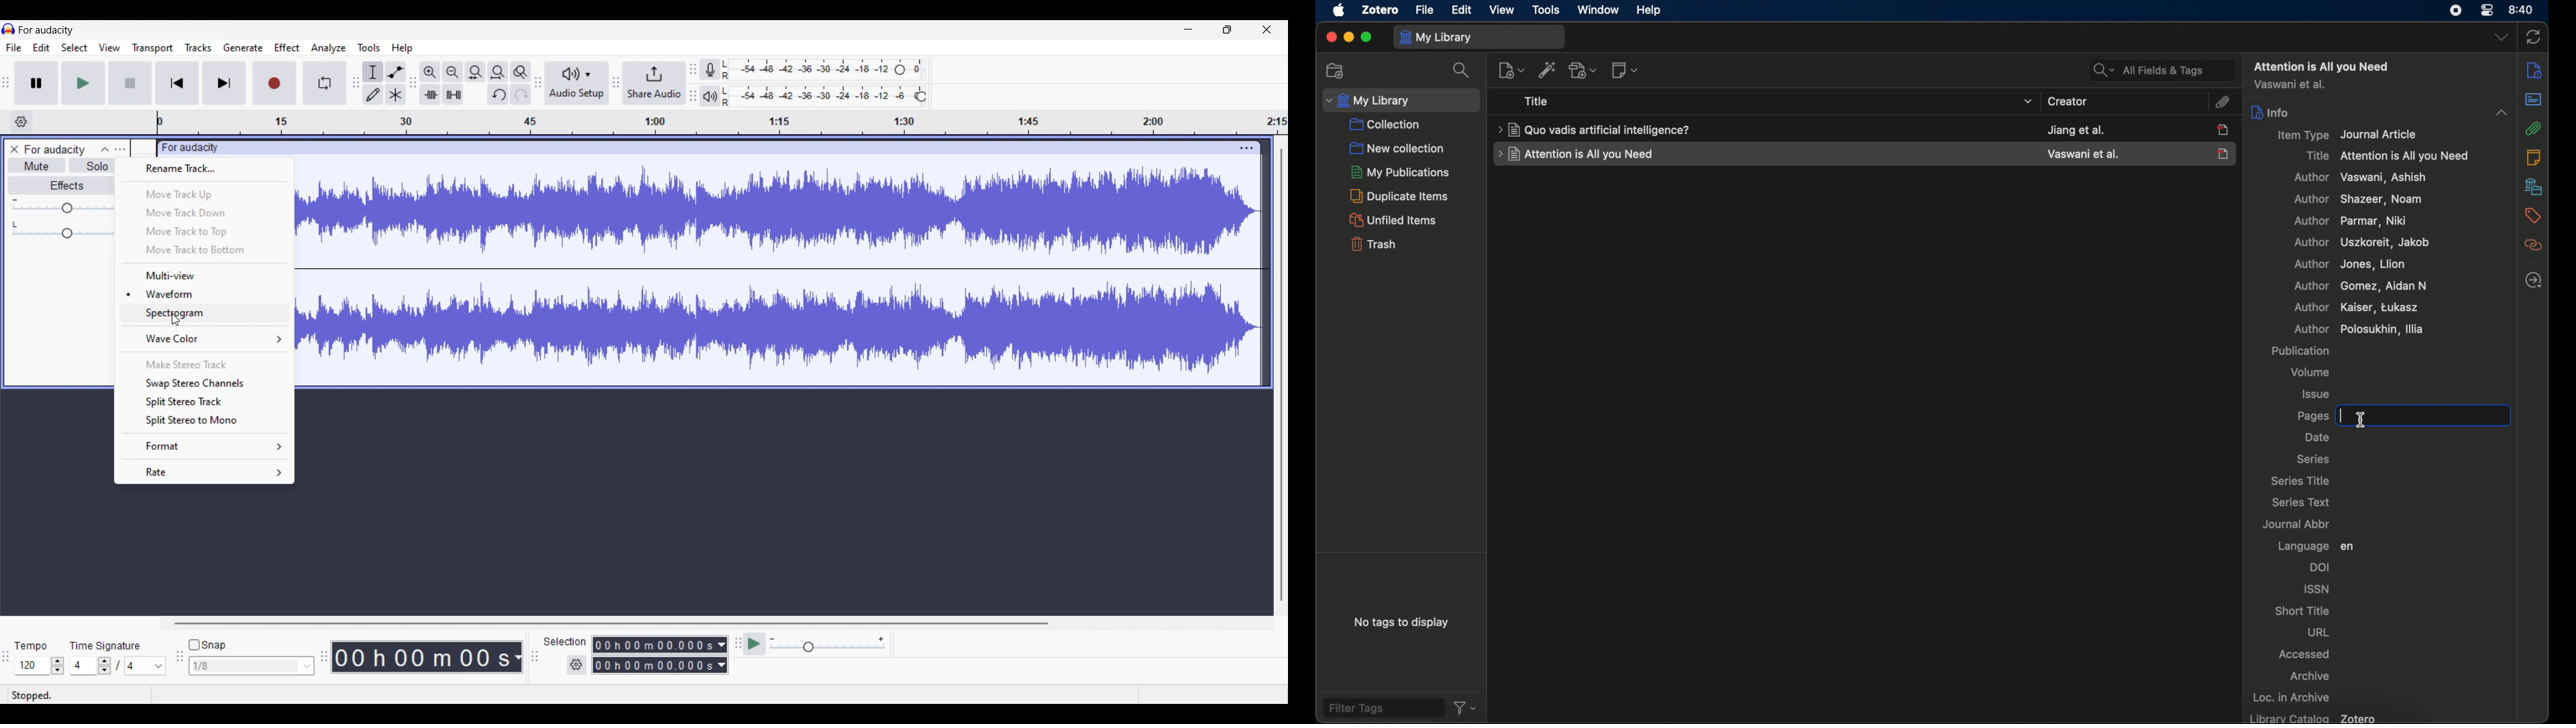 The image size is (2576, 728). Describe the element at coordinates (2294, 697) in the screenshot. I see `loc. in archive` at that location.